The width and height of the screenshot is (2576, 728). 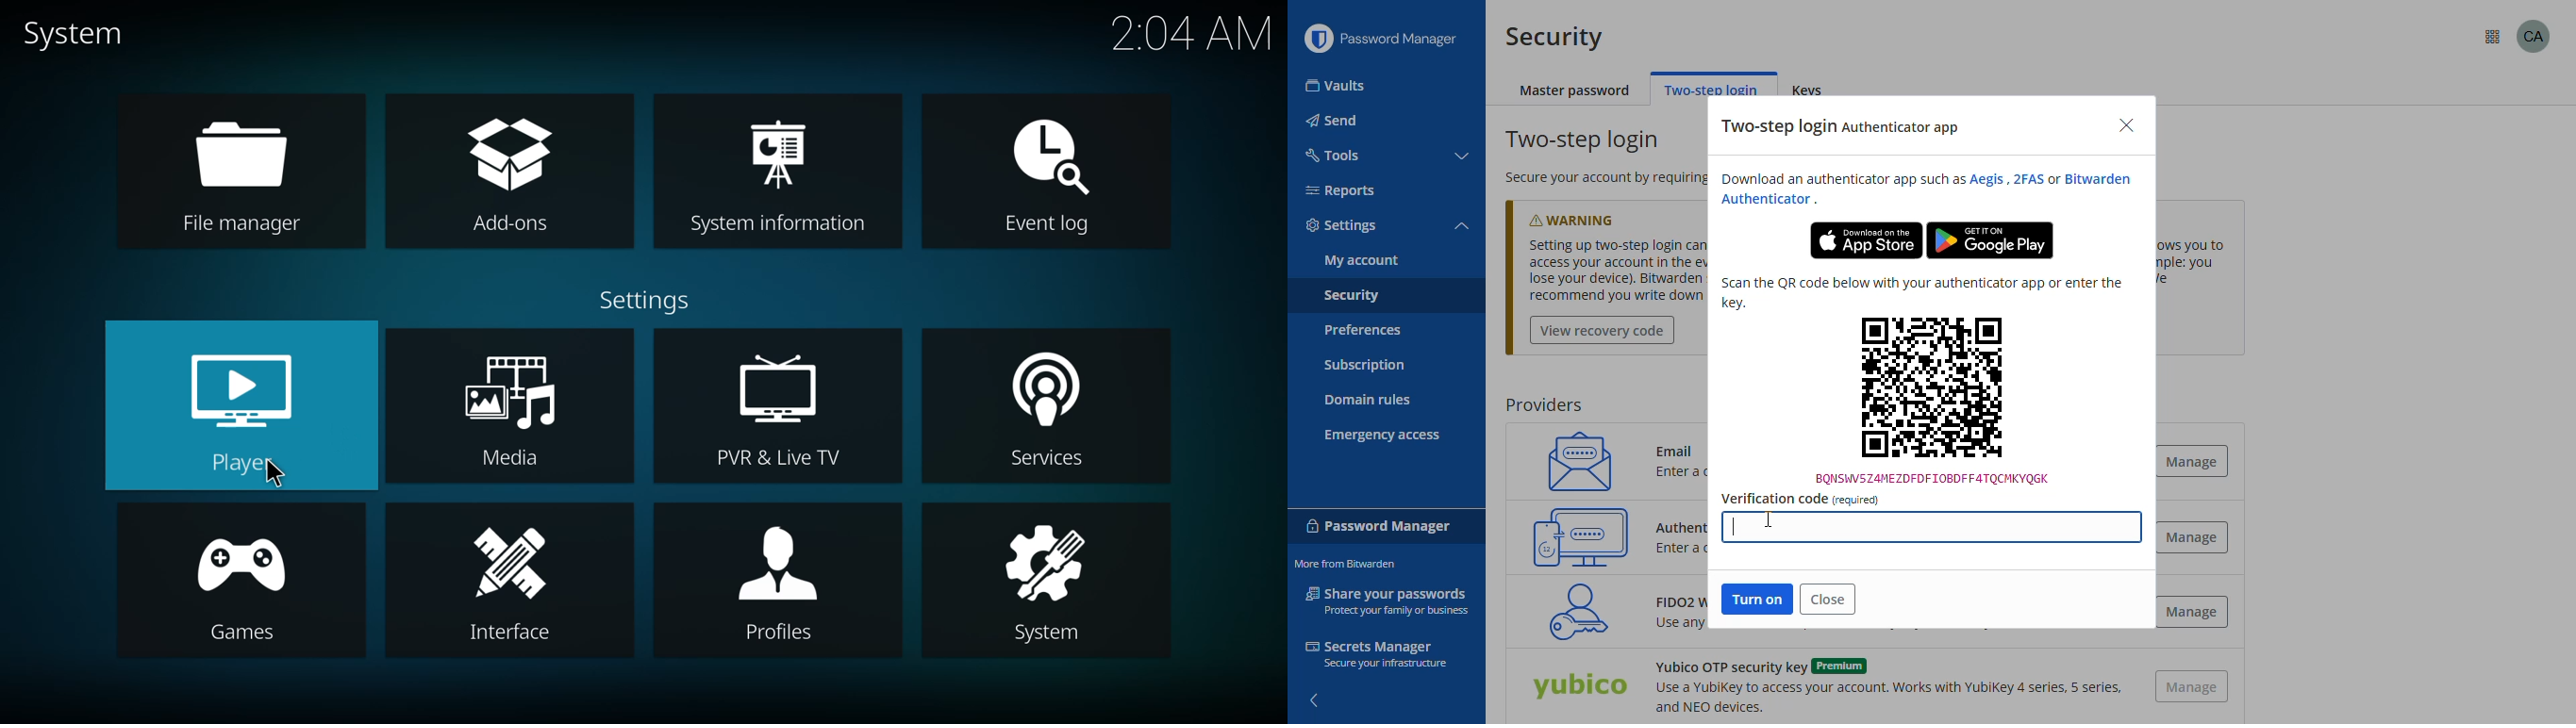 What do you see at coordinates (1572, 611) in the screenshot?
I see `FIDO2 WebAuthn` at bounding box center [1572, 611].